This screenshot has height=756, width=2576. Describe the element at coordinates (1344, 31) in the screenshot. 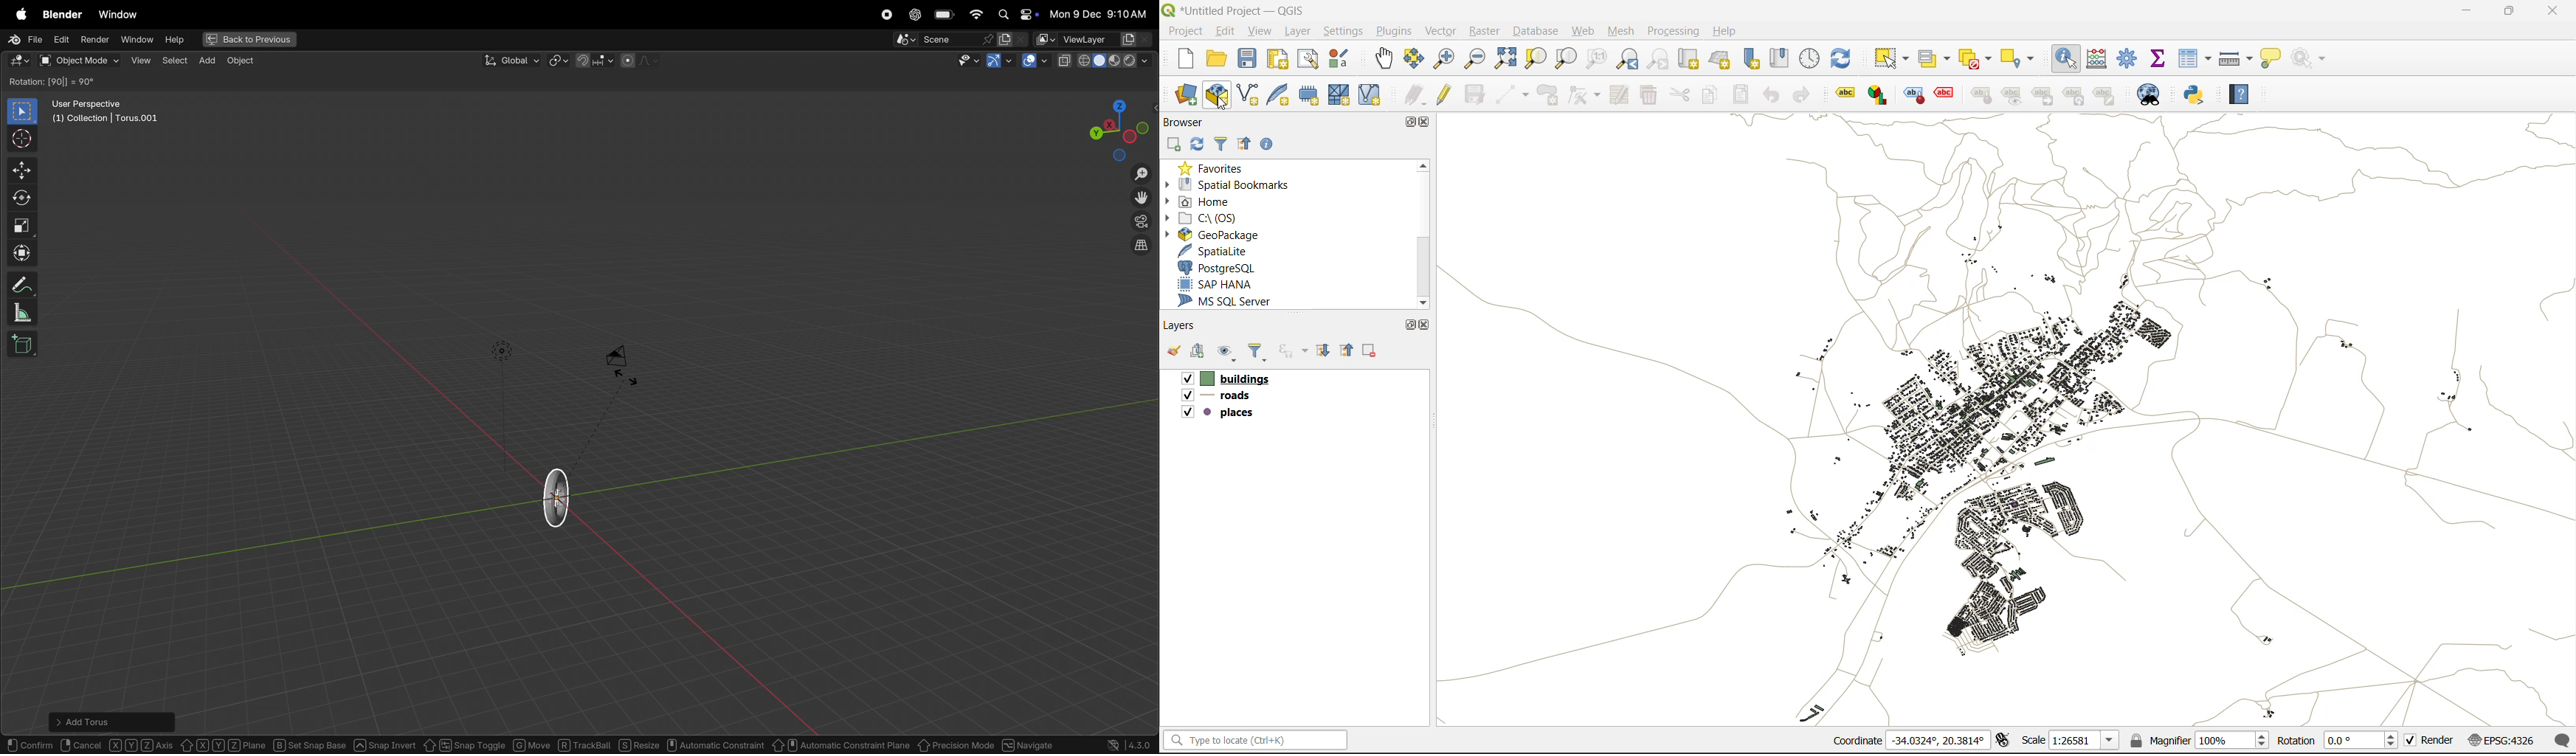

I see `settings` at that location.